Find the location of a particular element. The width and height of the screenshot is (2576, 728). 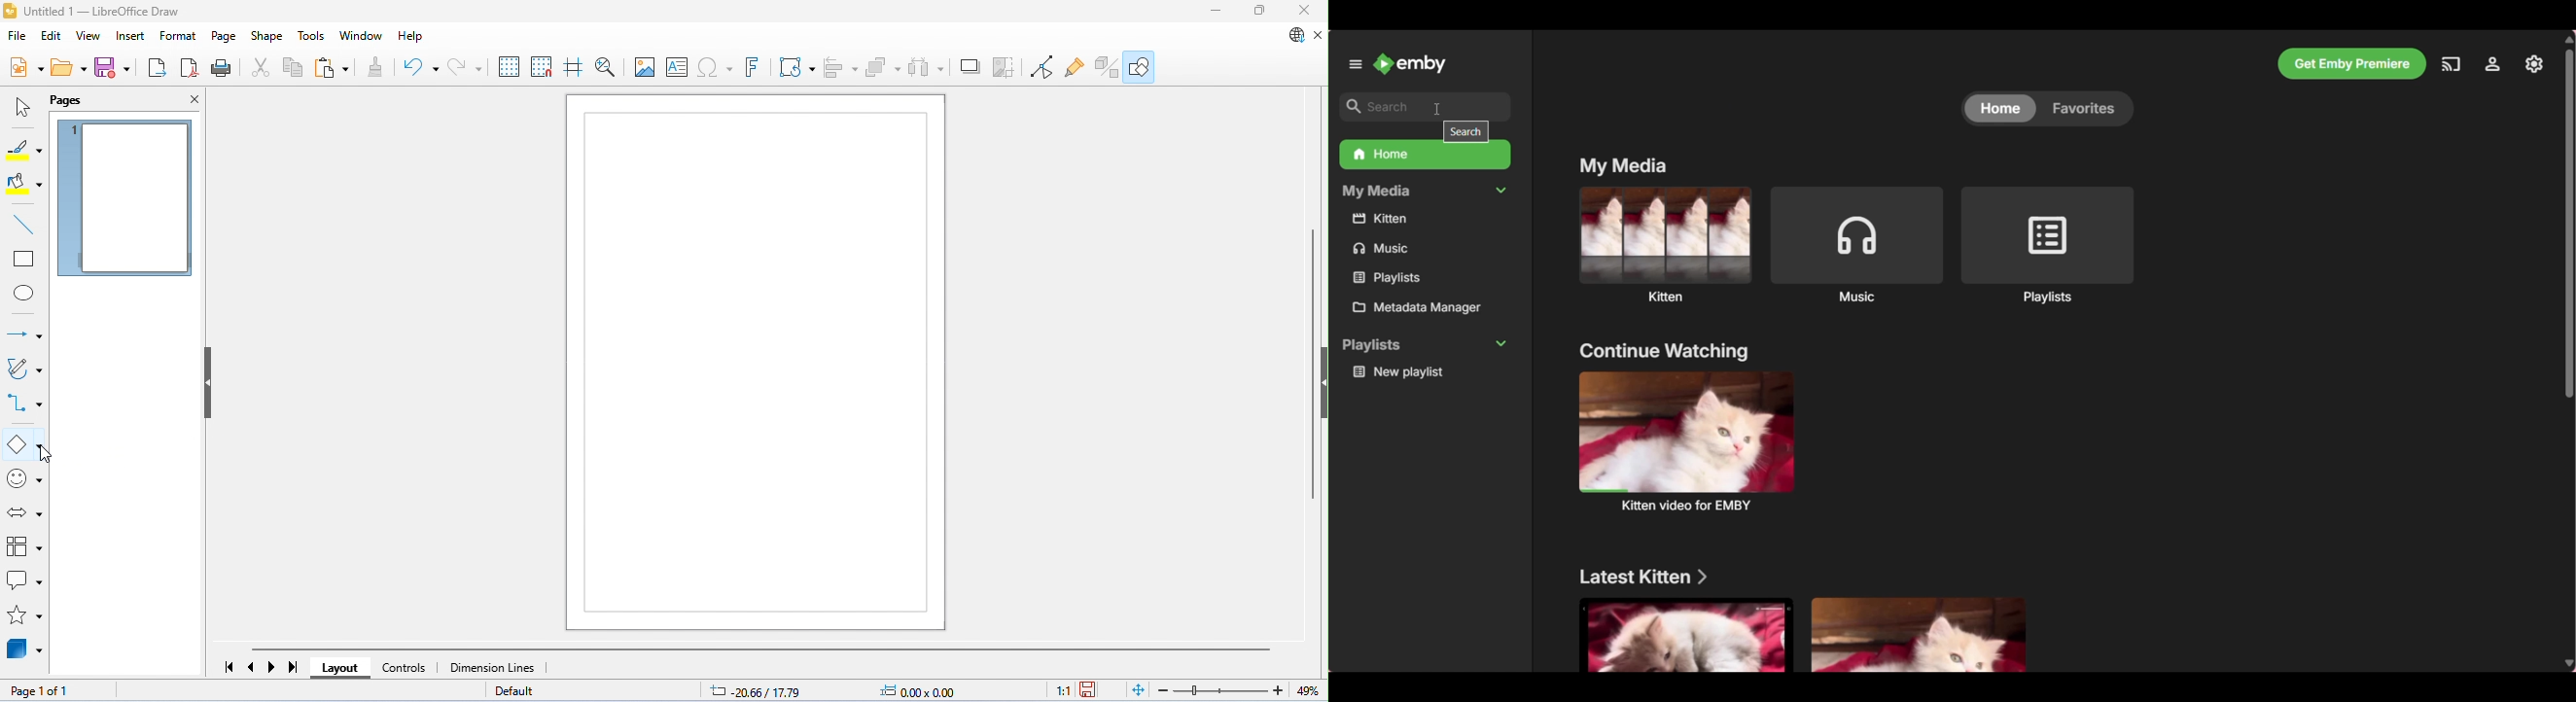

view is located at coordinates (88, 35).